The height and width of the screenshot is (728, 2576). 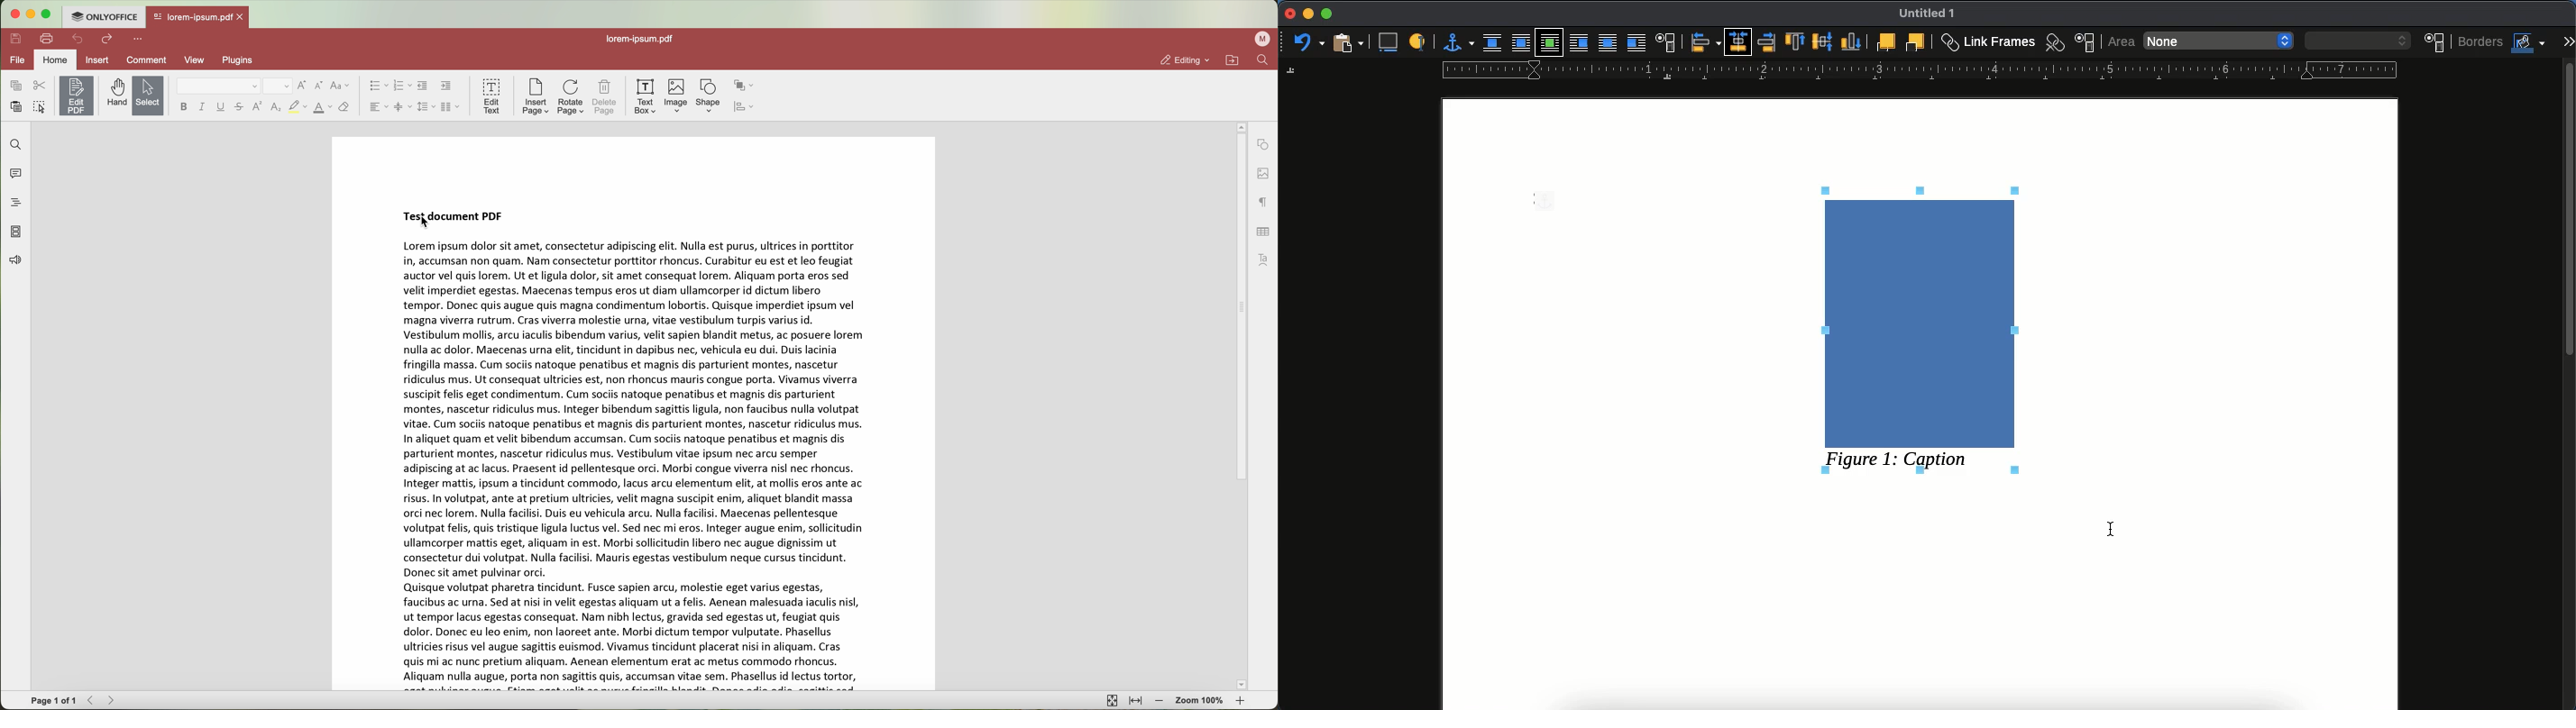 I want to click on increase indent, so click(x=446, y=86).